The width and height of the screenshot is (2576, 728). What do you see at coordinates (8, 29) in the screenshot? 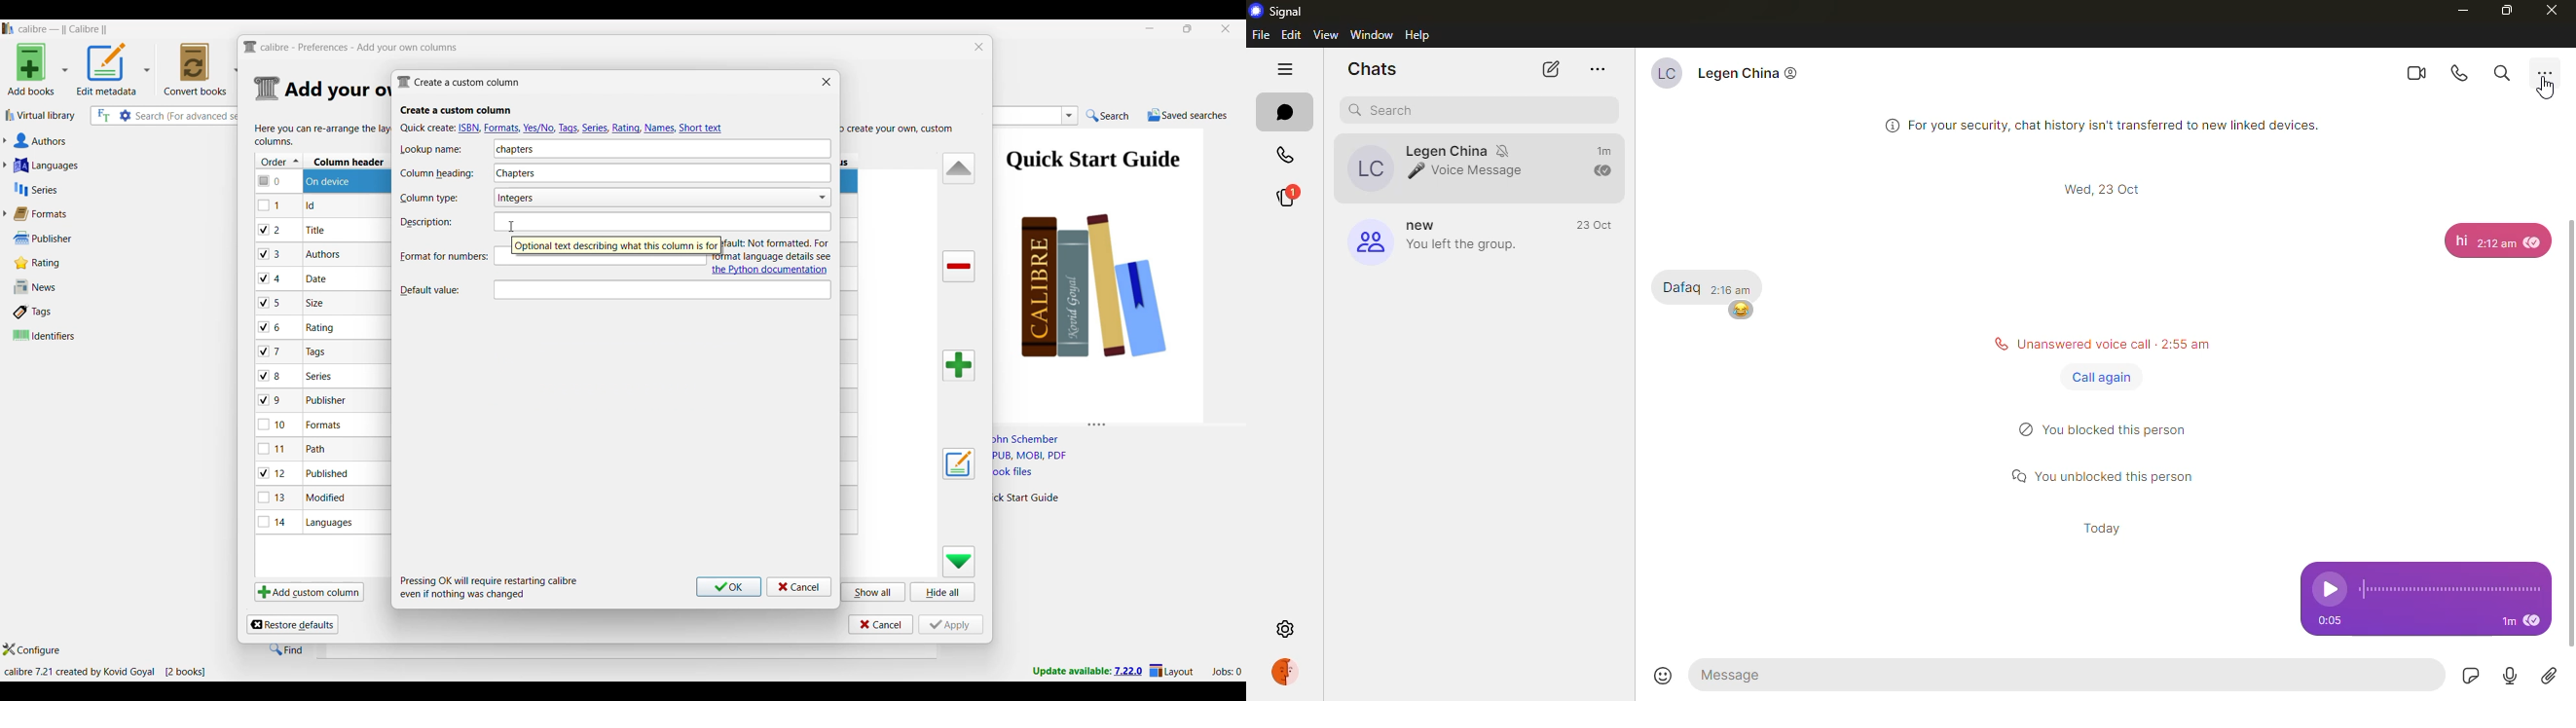
I see `Software logo` at bounding box center [8, 29].